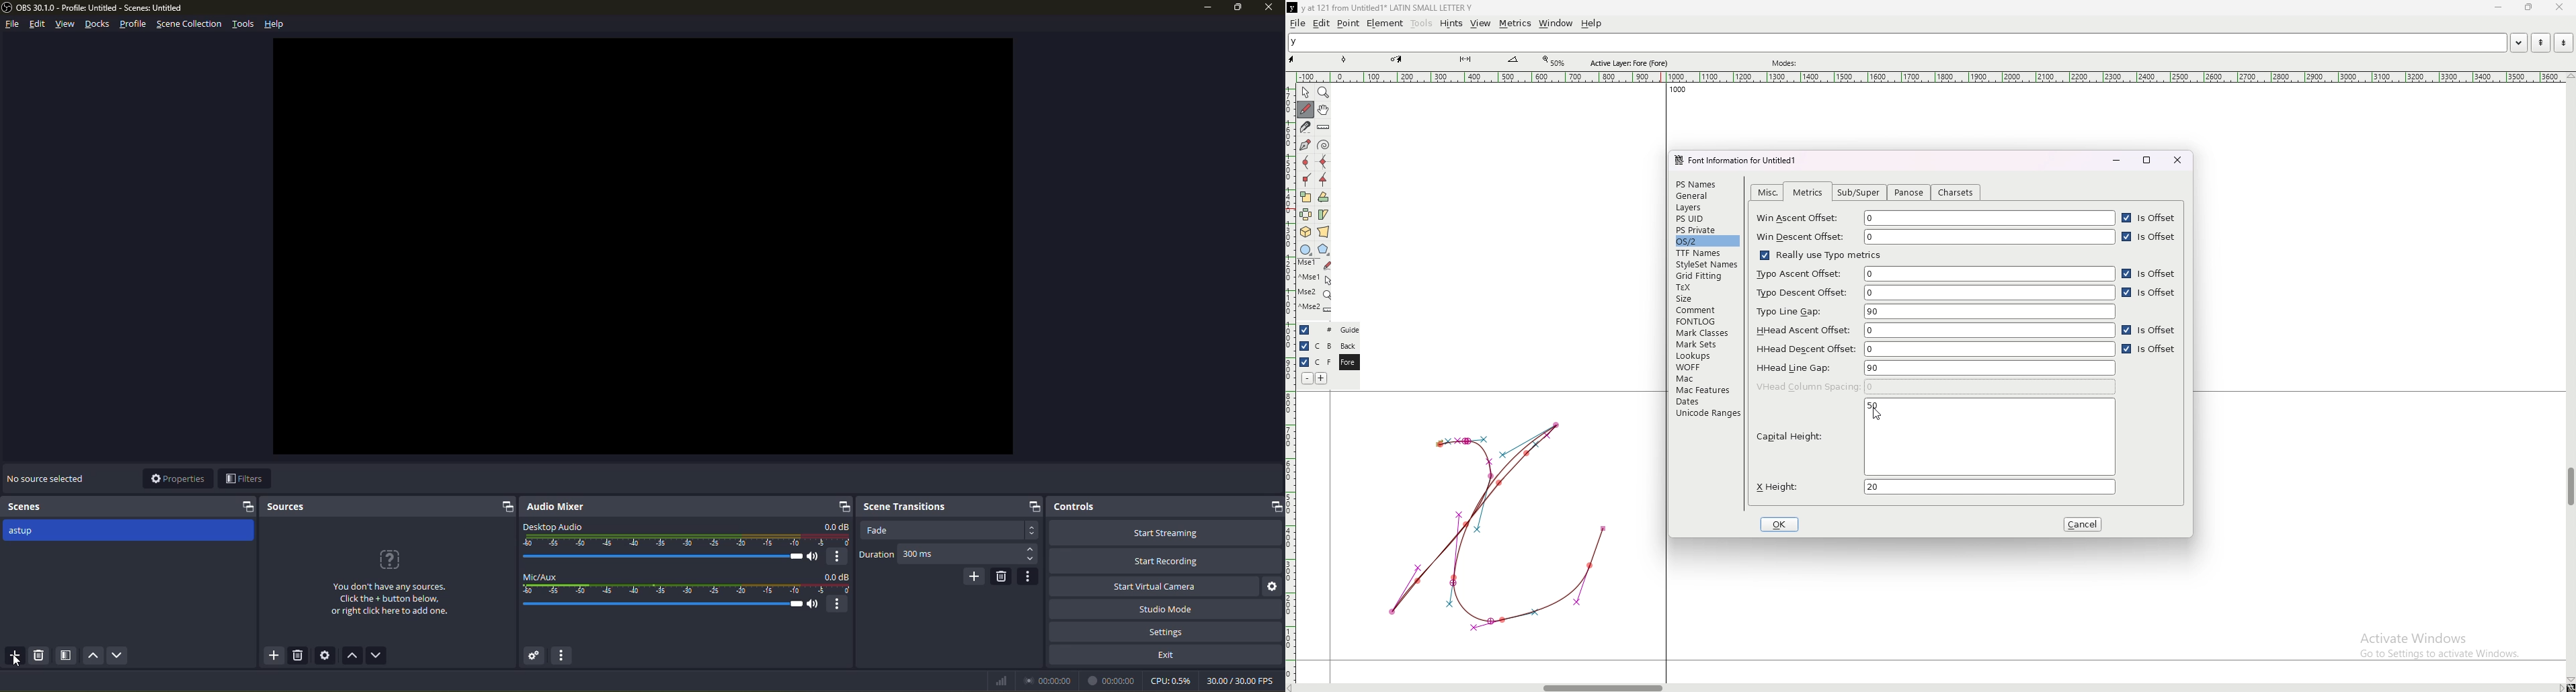 This screenshot has height=700, width=2576. What do you see at coordinates (15, 655) in the screenshot?
I see `add scenes` at bounding box center [15, 655].